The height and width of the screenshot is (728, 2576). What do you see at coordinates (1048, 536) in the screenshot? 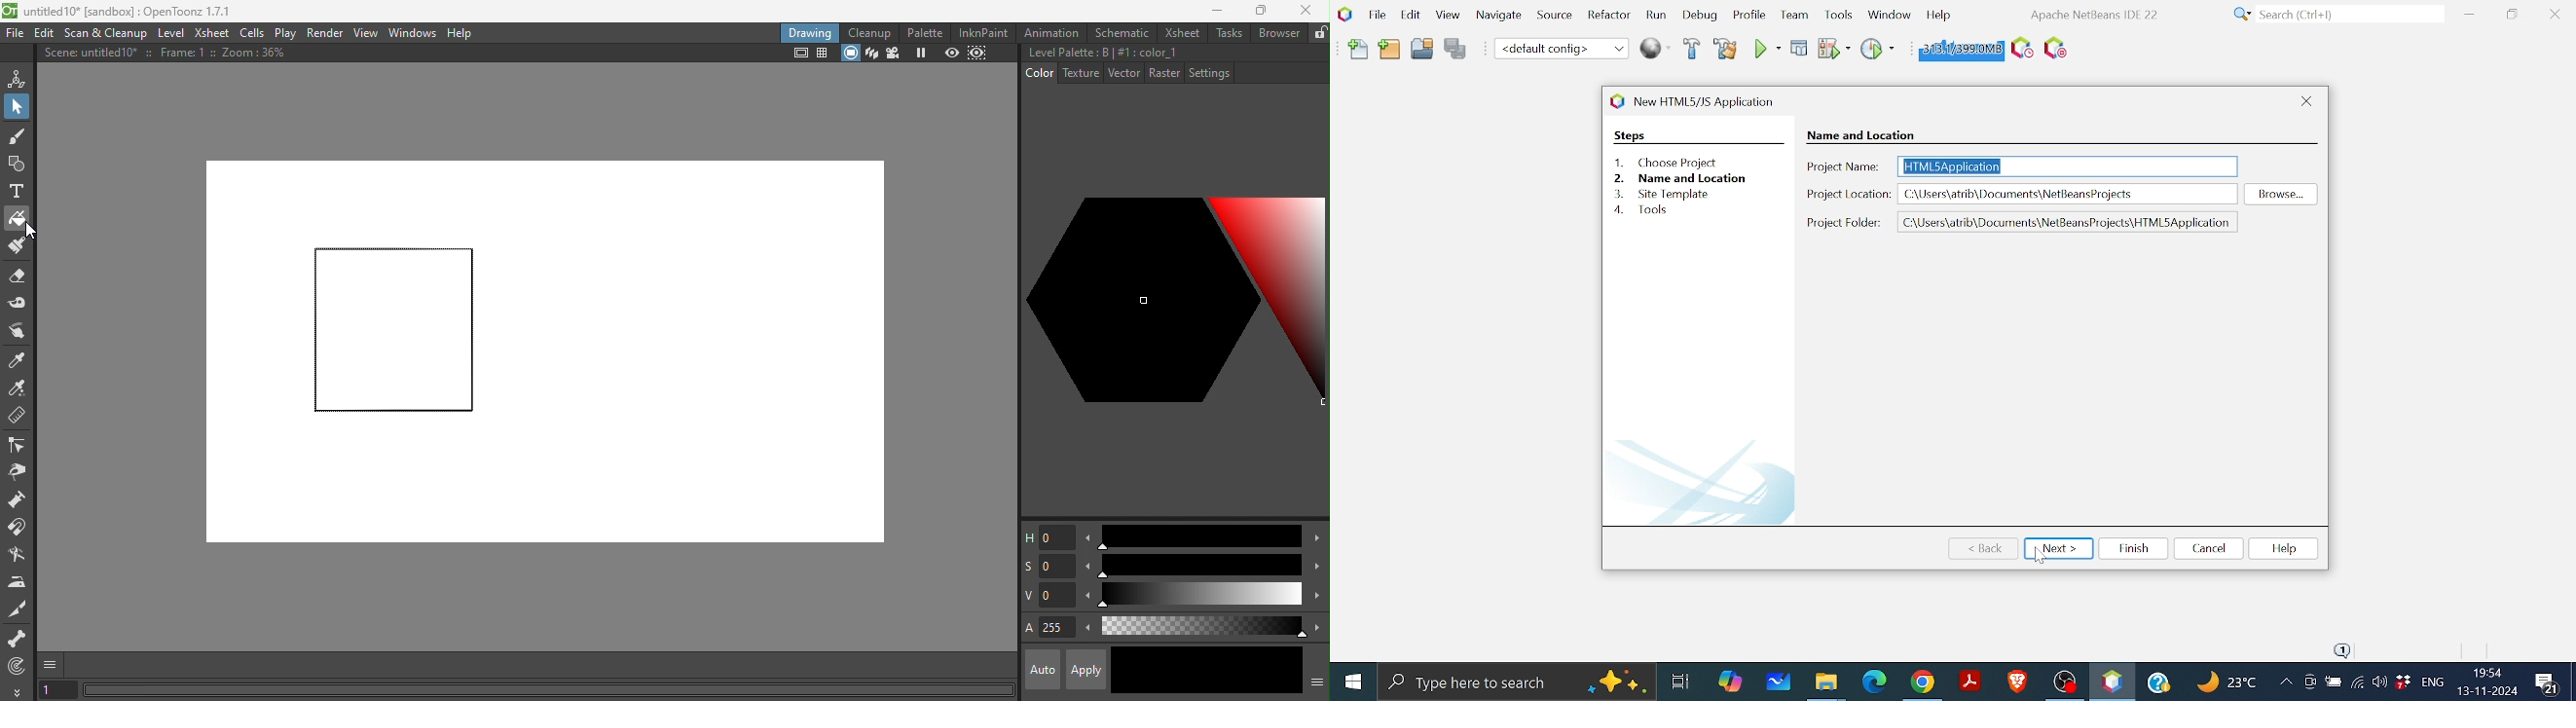
I see `H` at bounding box center [1048, 536].